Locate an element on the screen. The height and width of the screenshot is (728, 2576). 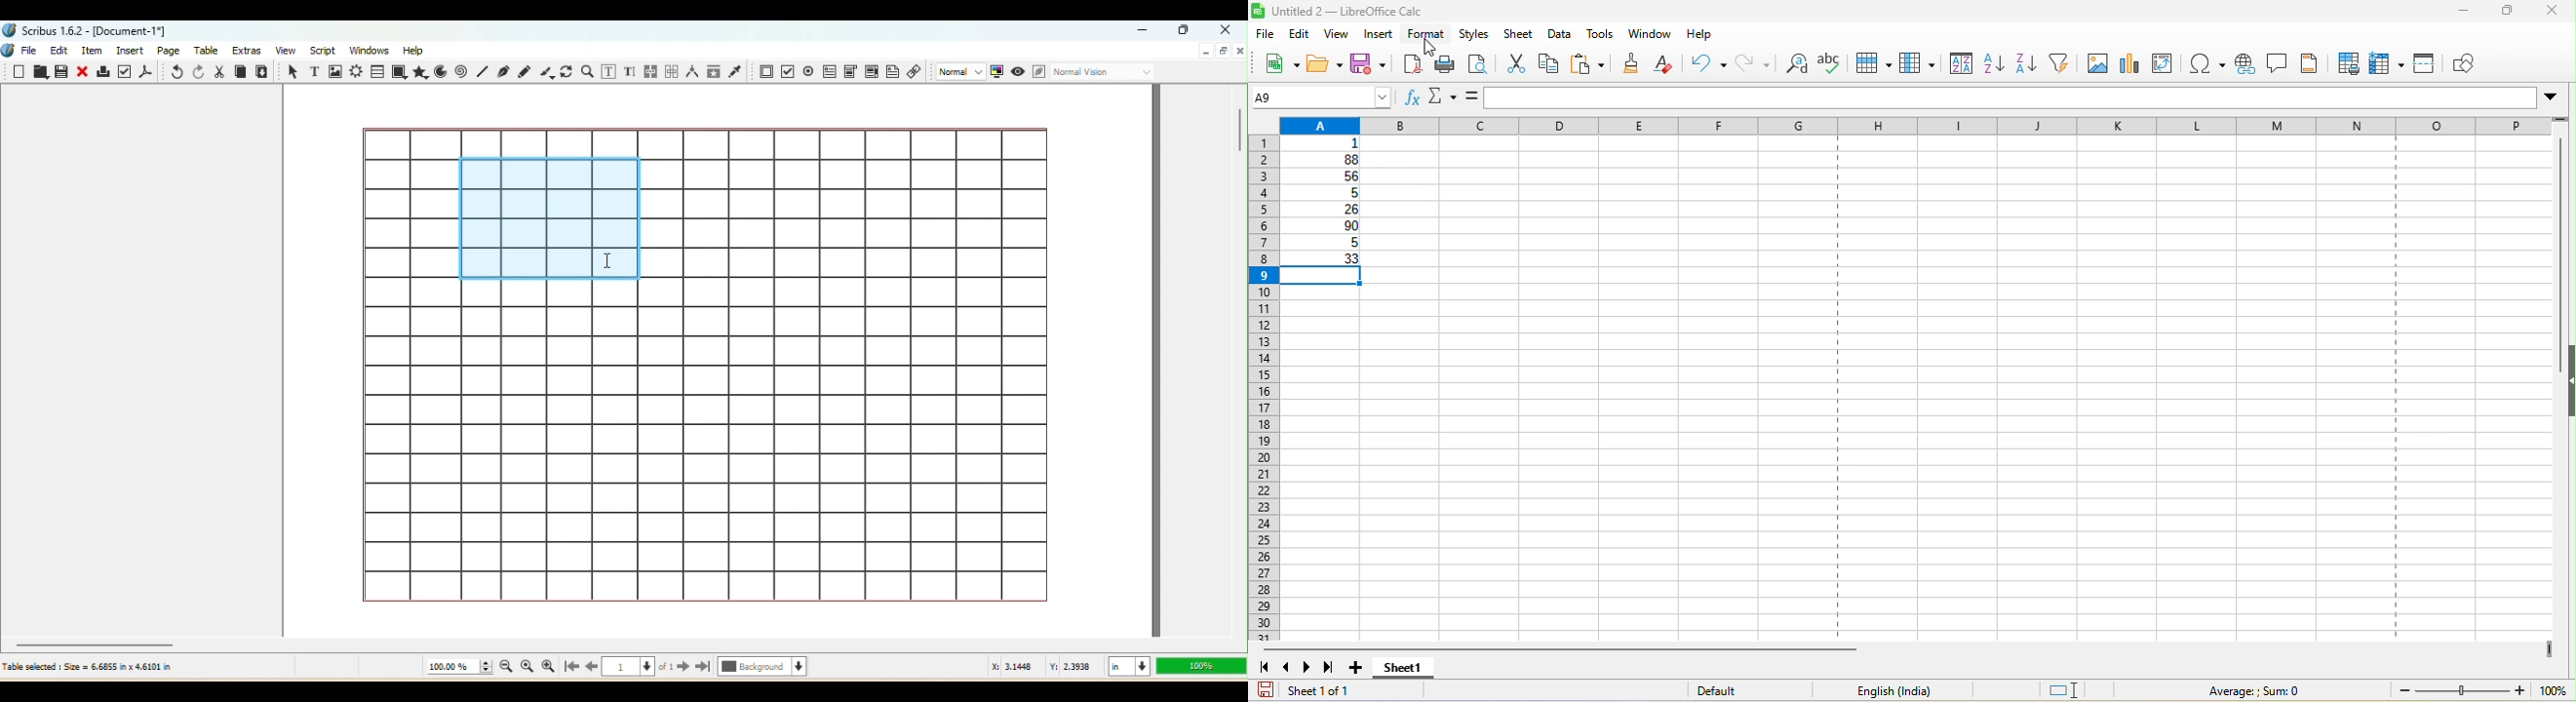
print is located at coordinates (1449, 64).